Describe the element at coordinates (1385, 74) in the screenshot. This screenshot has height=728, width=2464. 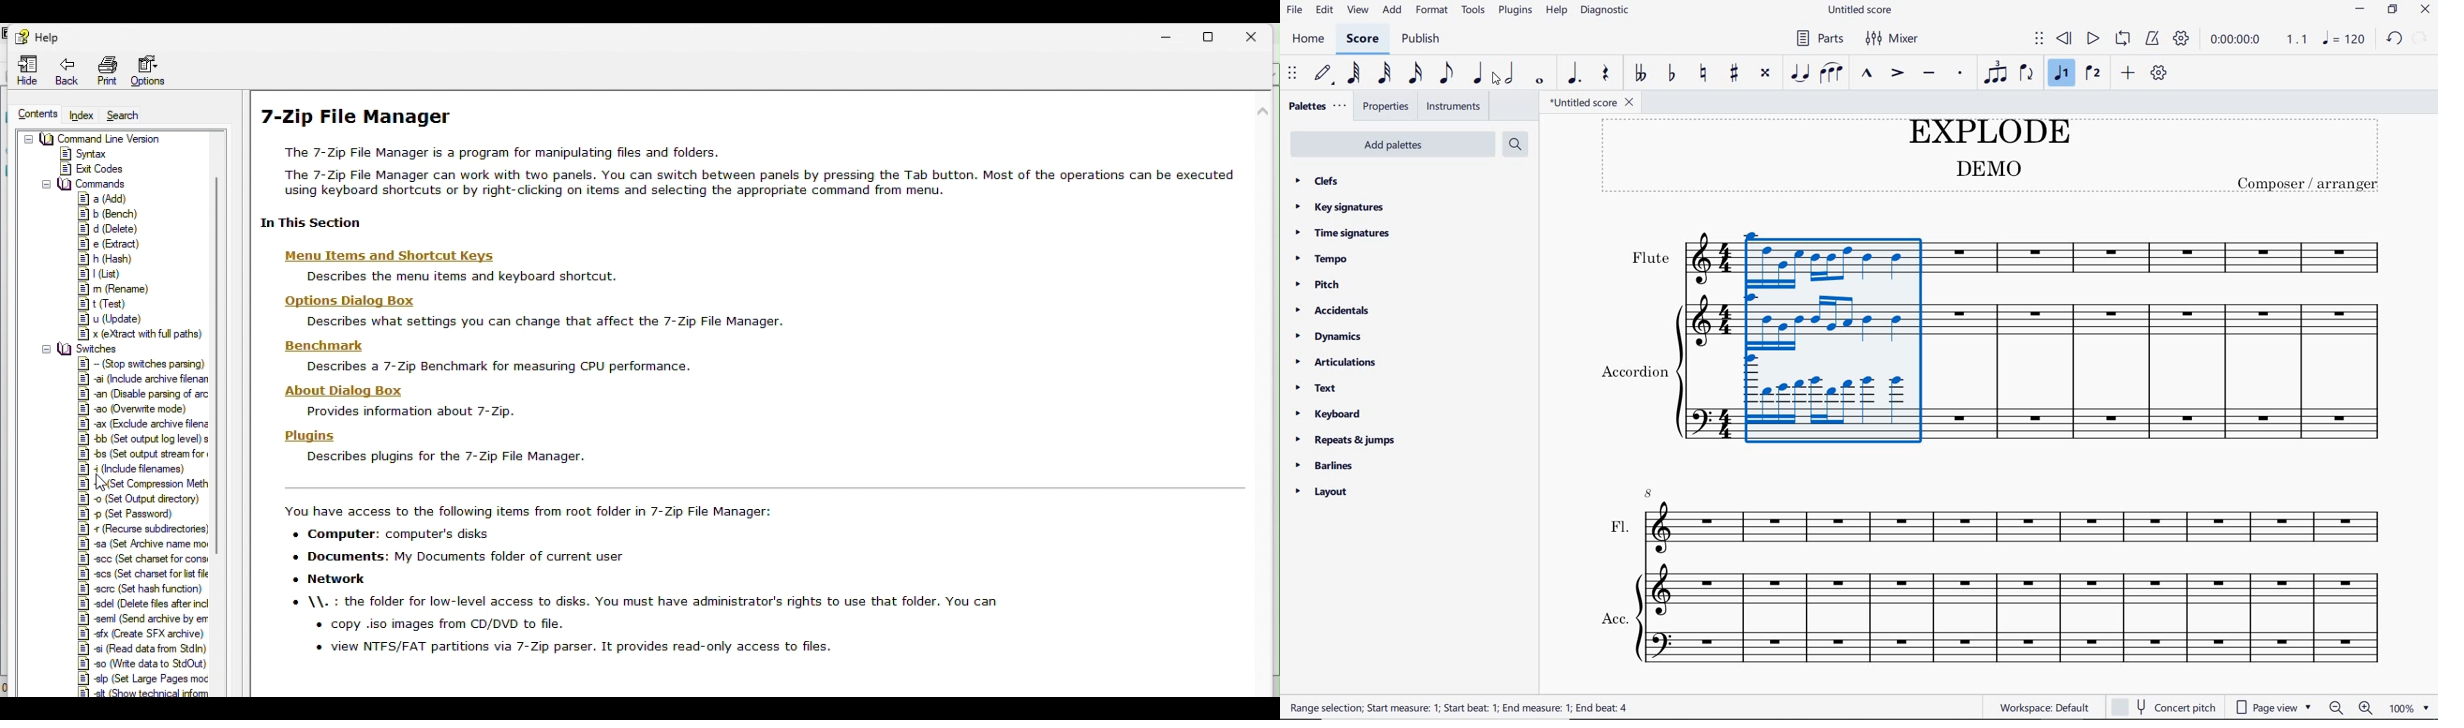
I see `32nd note` at that location.